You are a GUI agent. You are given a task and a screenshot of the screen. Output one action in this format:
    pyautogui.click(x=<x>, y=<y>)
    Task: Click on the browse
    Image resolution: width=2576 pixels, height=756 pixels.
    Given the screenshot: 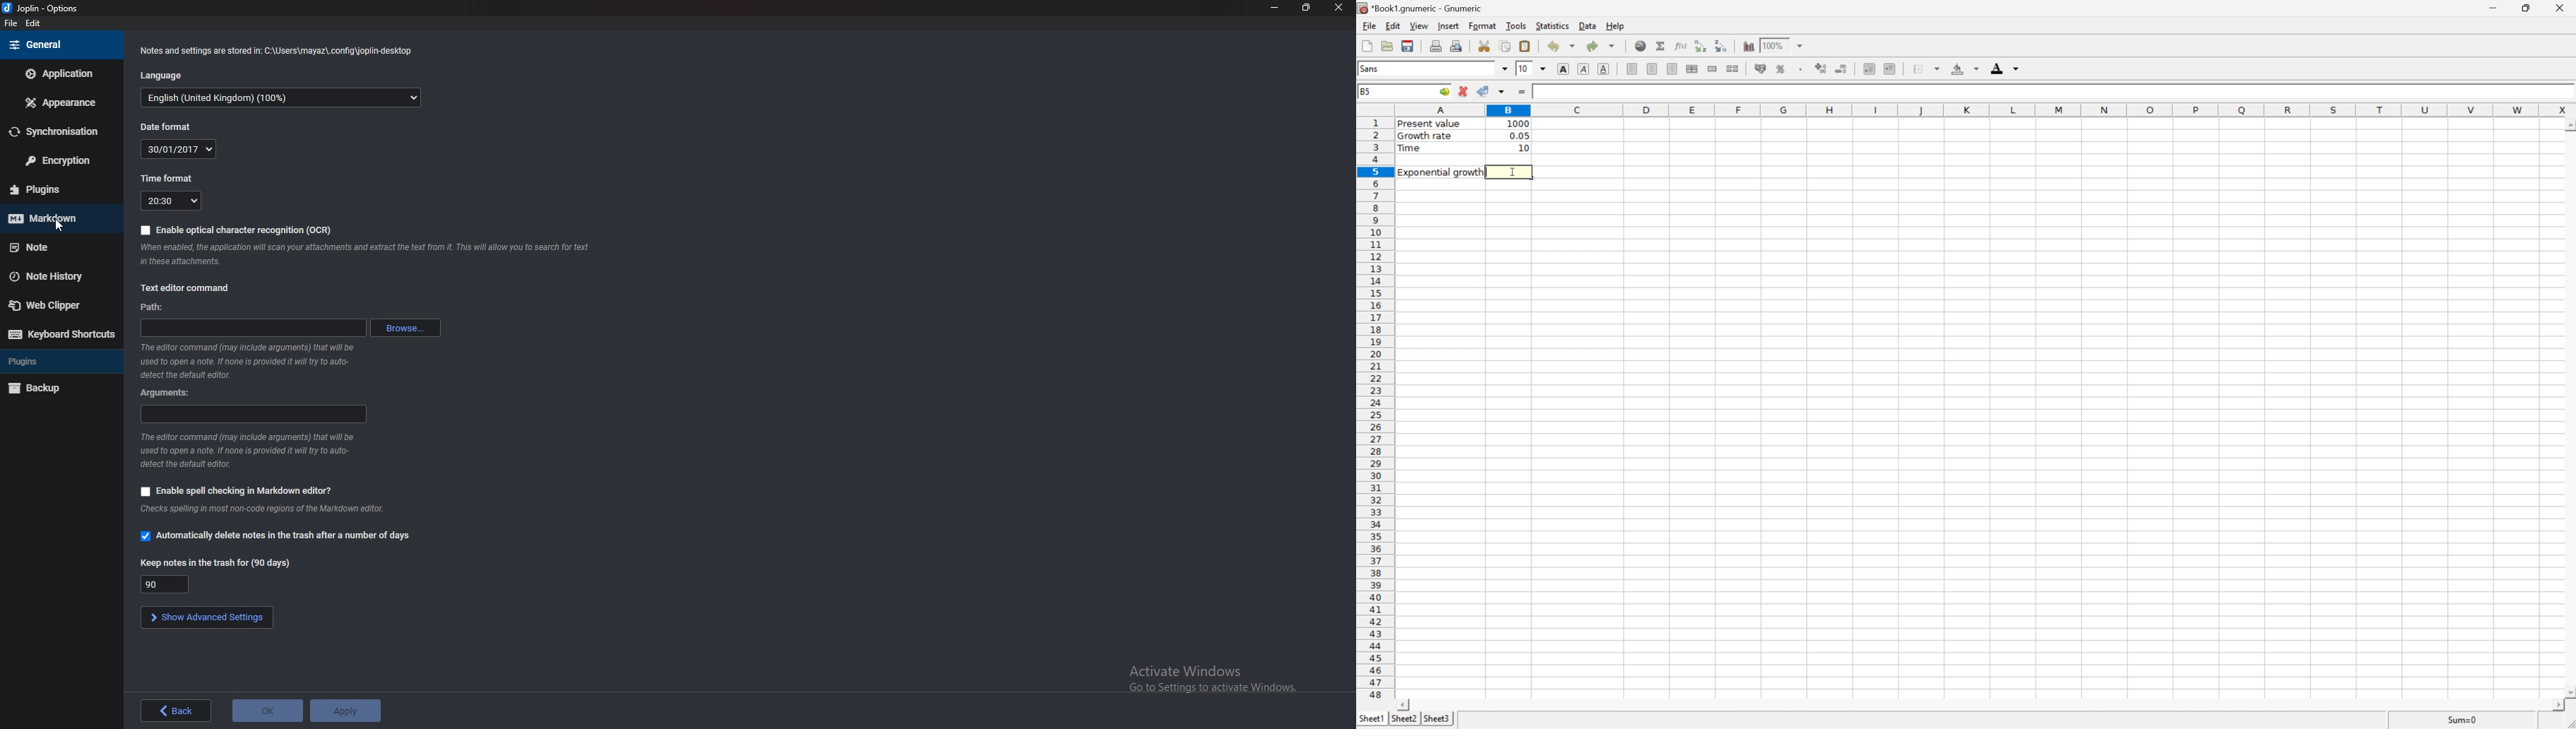 What is the action you would take?
    pyautogui.click(x=407, y=328)
    